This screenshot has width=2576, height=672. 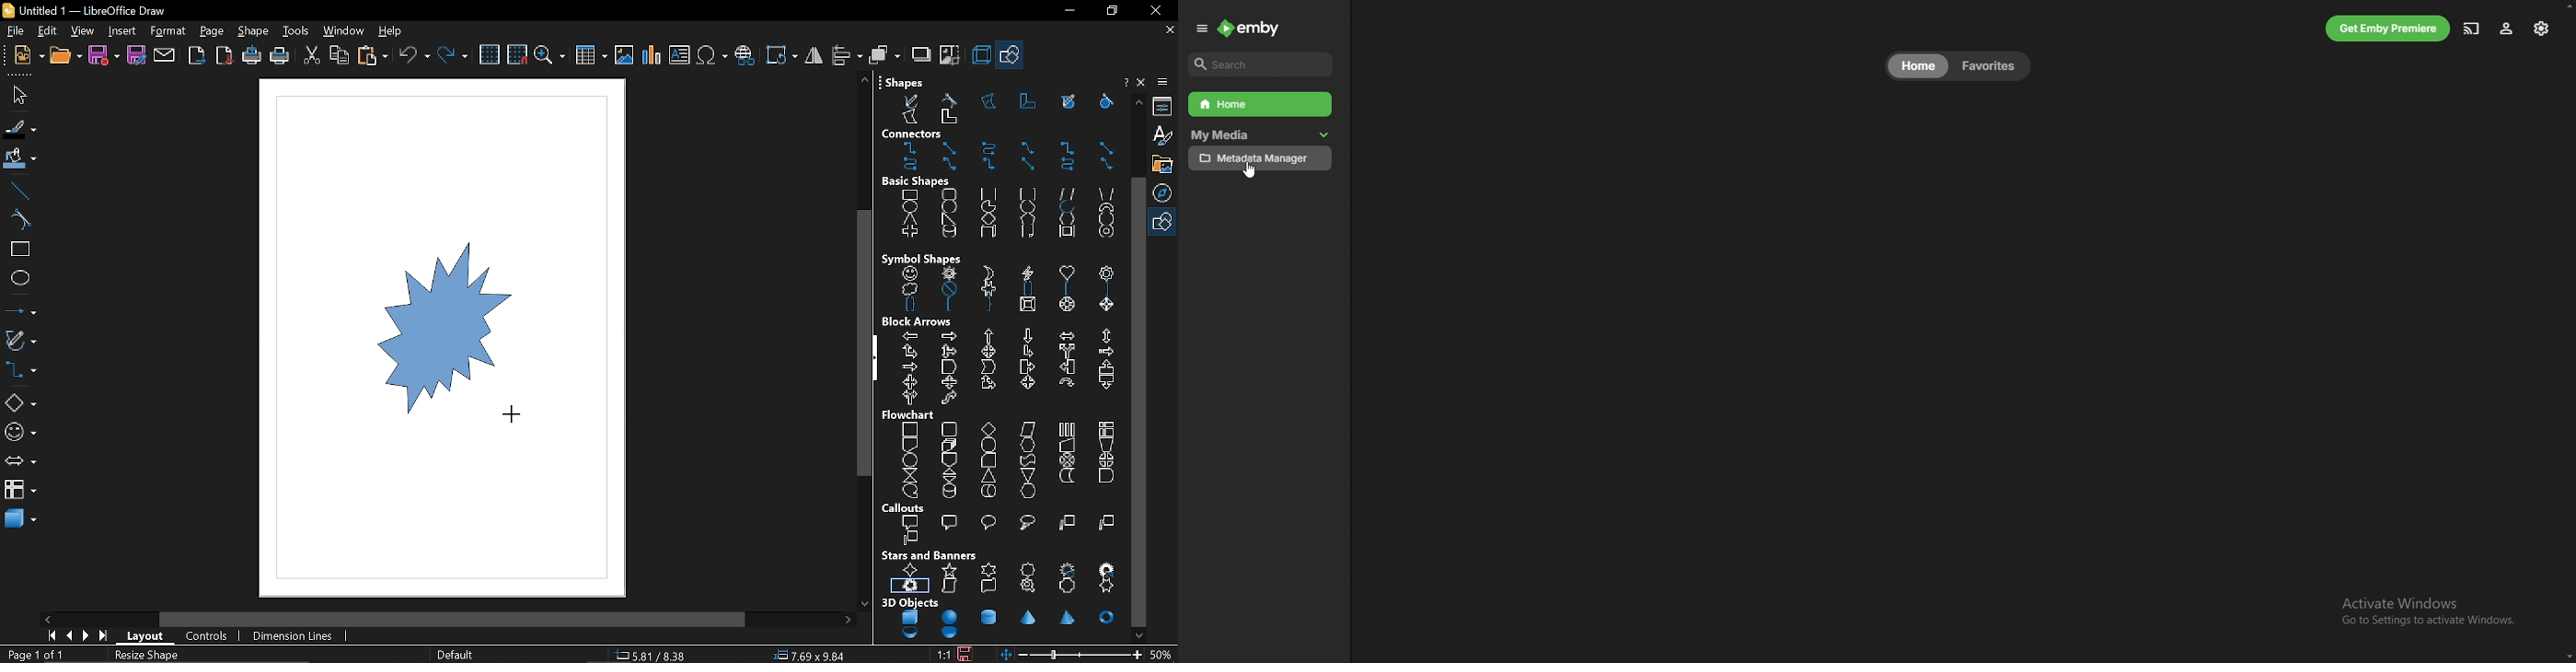 What do you see at coordinates (679, 56) in the screenshot?
I see `Insert text` at bounding box center [679, 56].